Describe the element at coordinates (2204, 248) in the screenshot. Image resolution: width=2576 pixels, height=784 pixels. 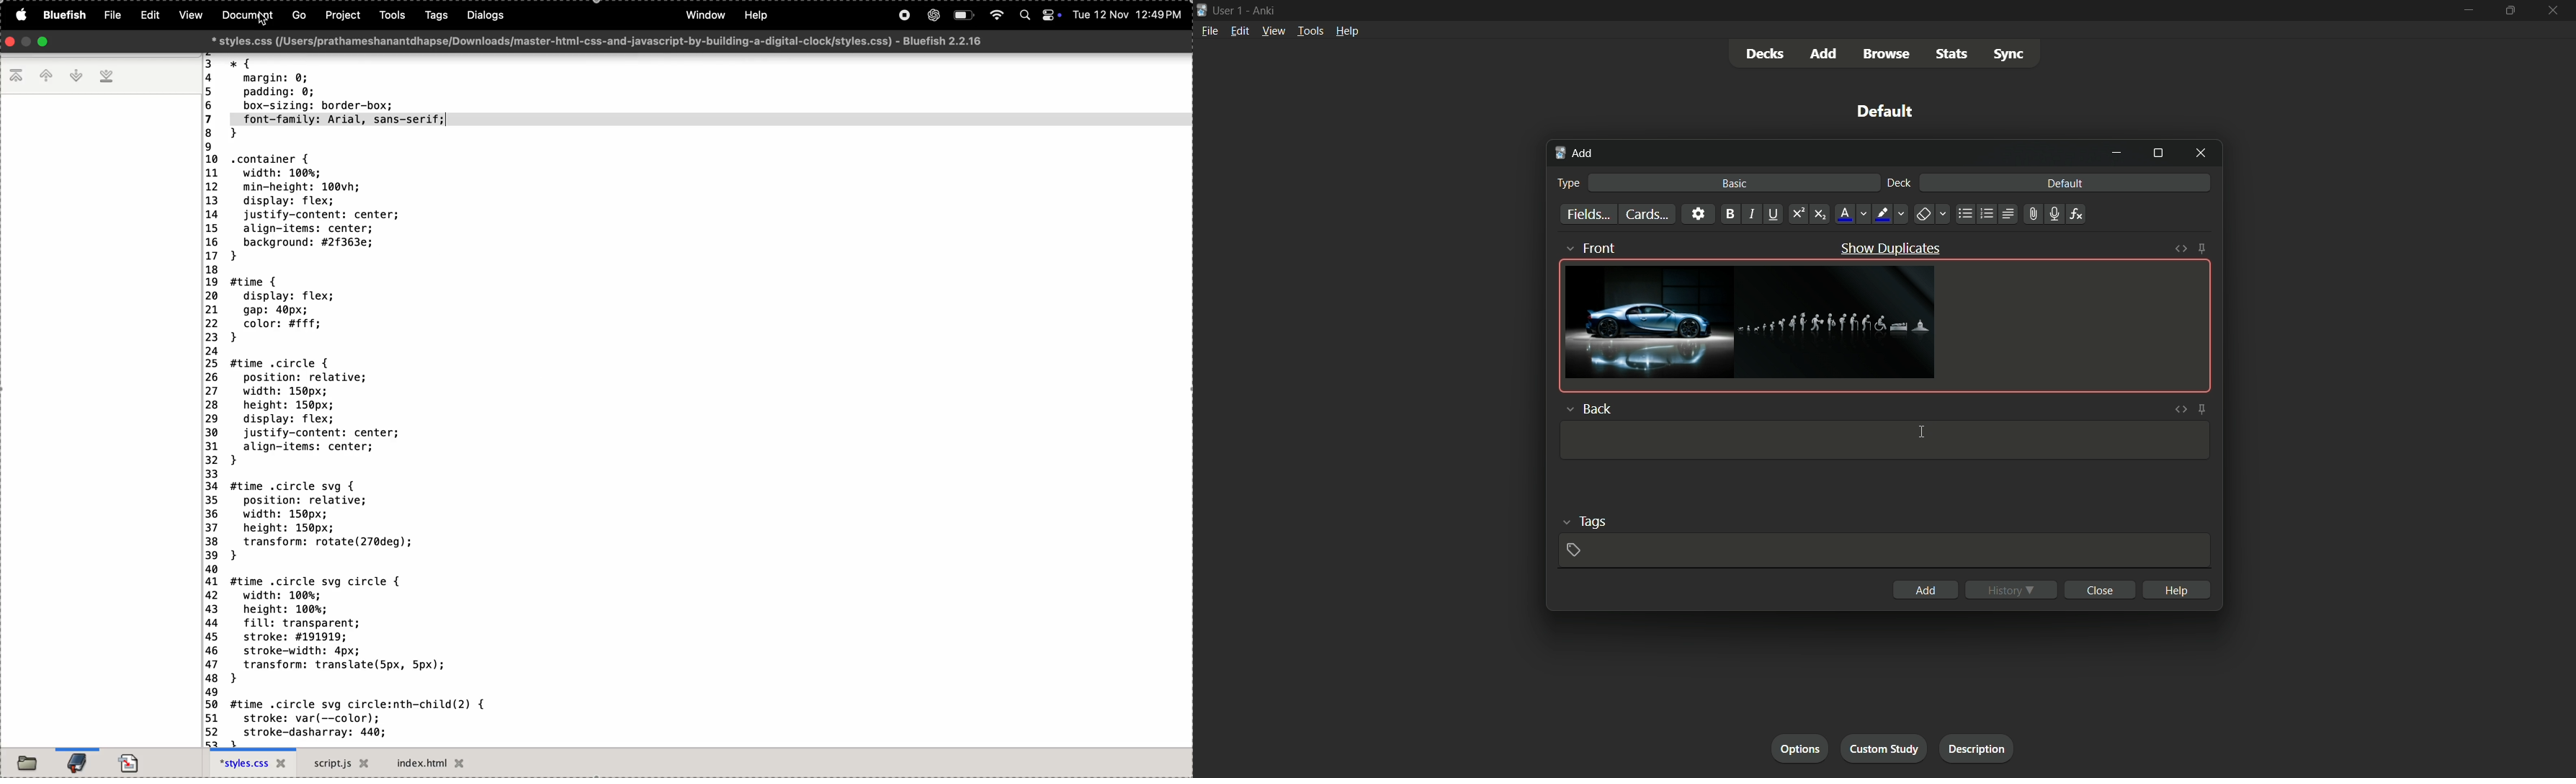
I see `toggle sticky` at that location.